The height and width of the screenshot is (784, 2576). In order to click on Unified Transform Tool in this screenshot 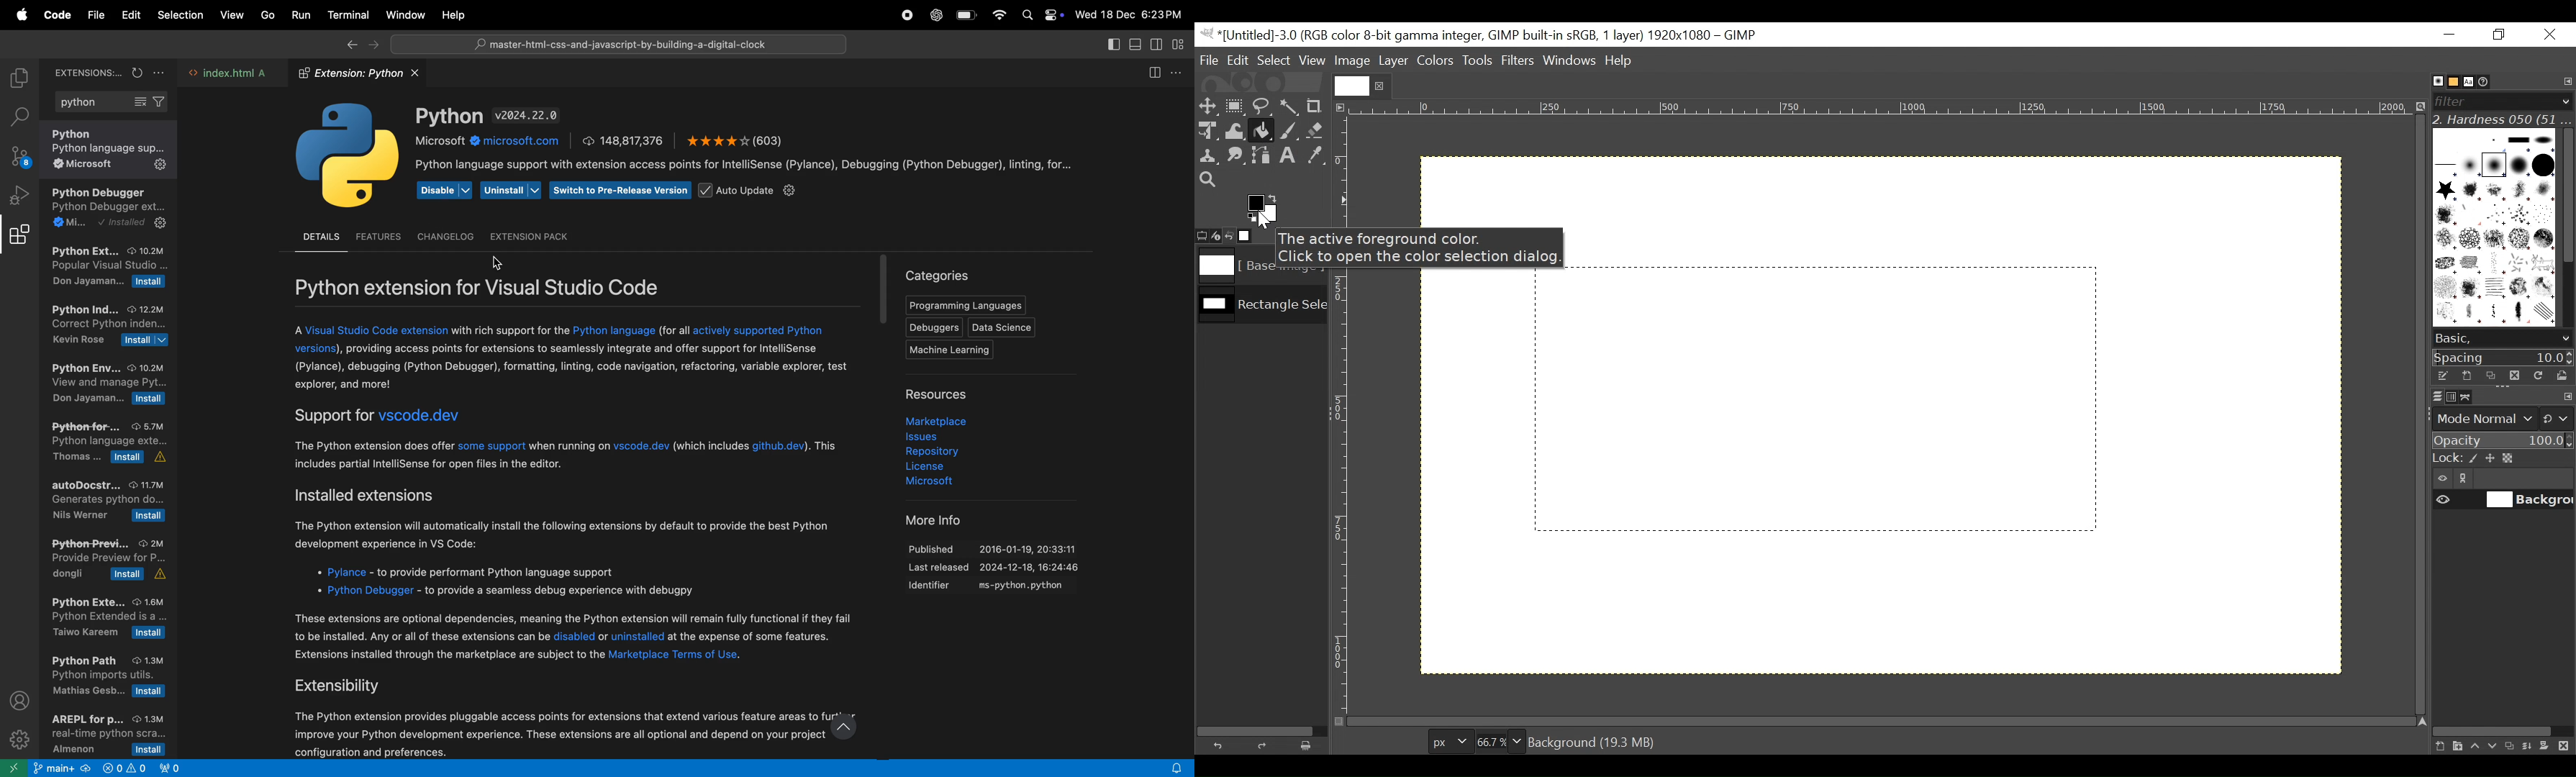, I will do `click(1207, 130)`.